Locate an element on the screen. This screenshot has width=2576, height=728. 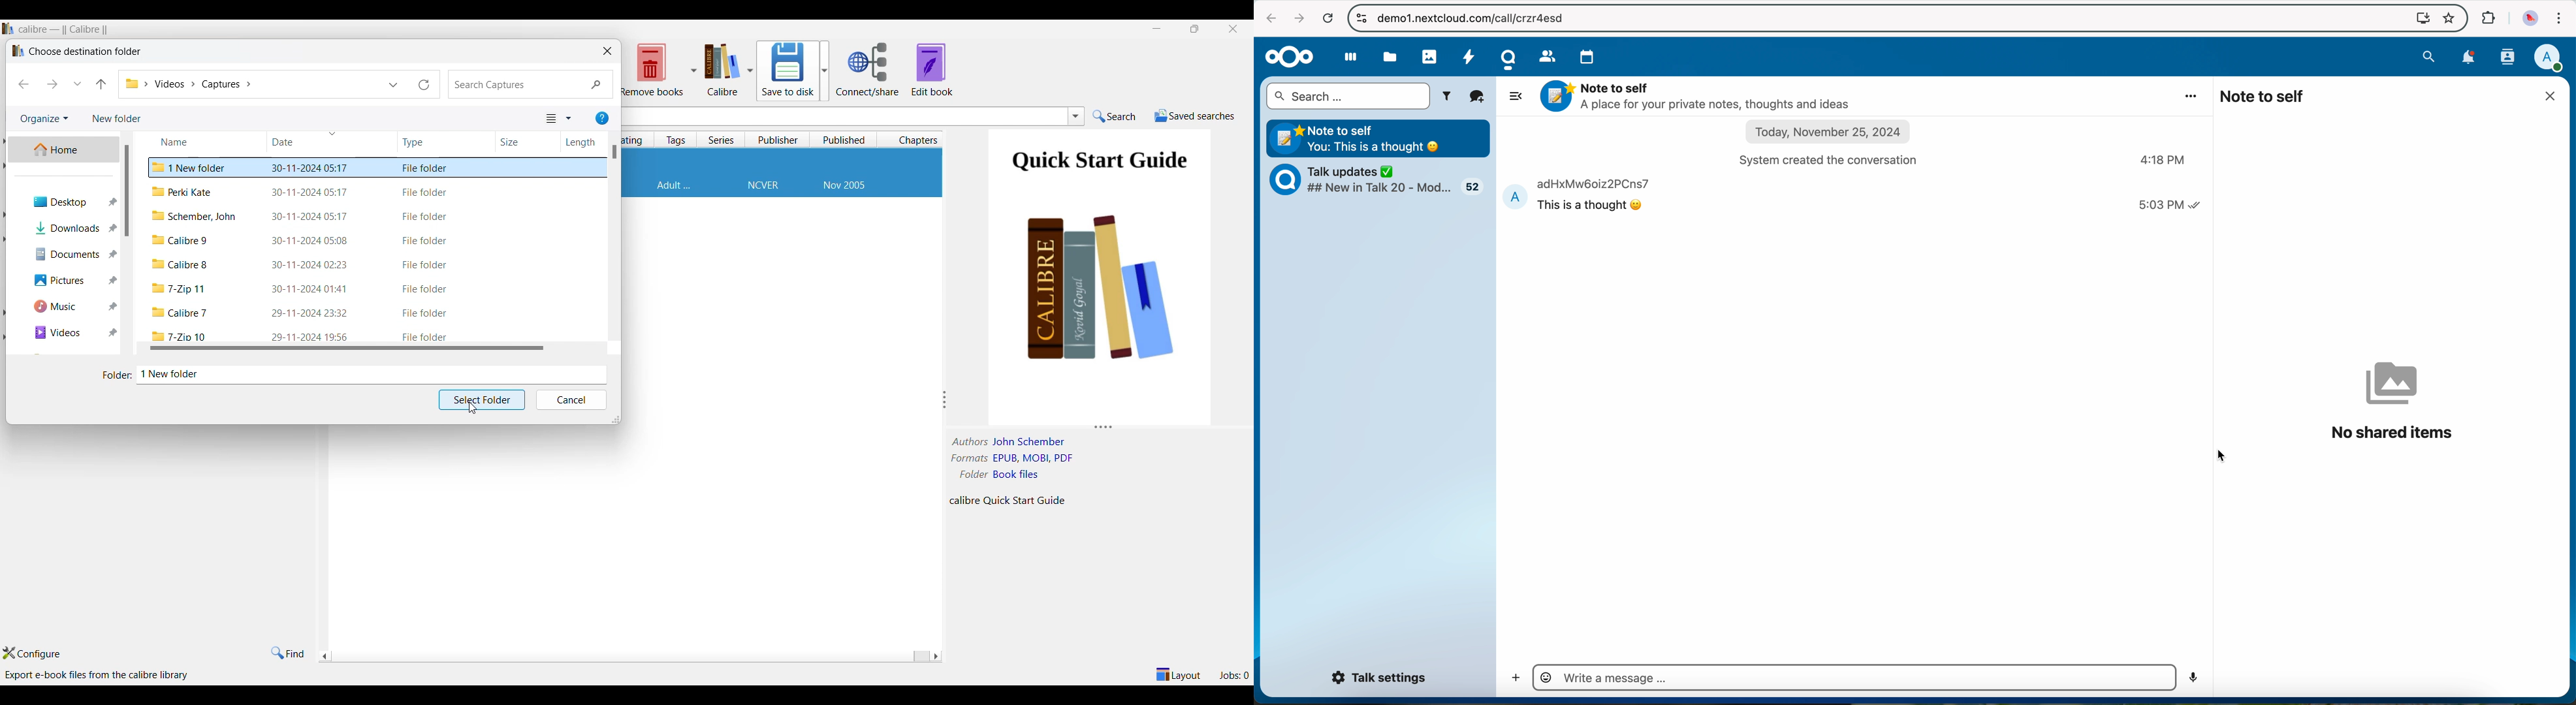
Pictures  is located at coordinates (69, 281).